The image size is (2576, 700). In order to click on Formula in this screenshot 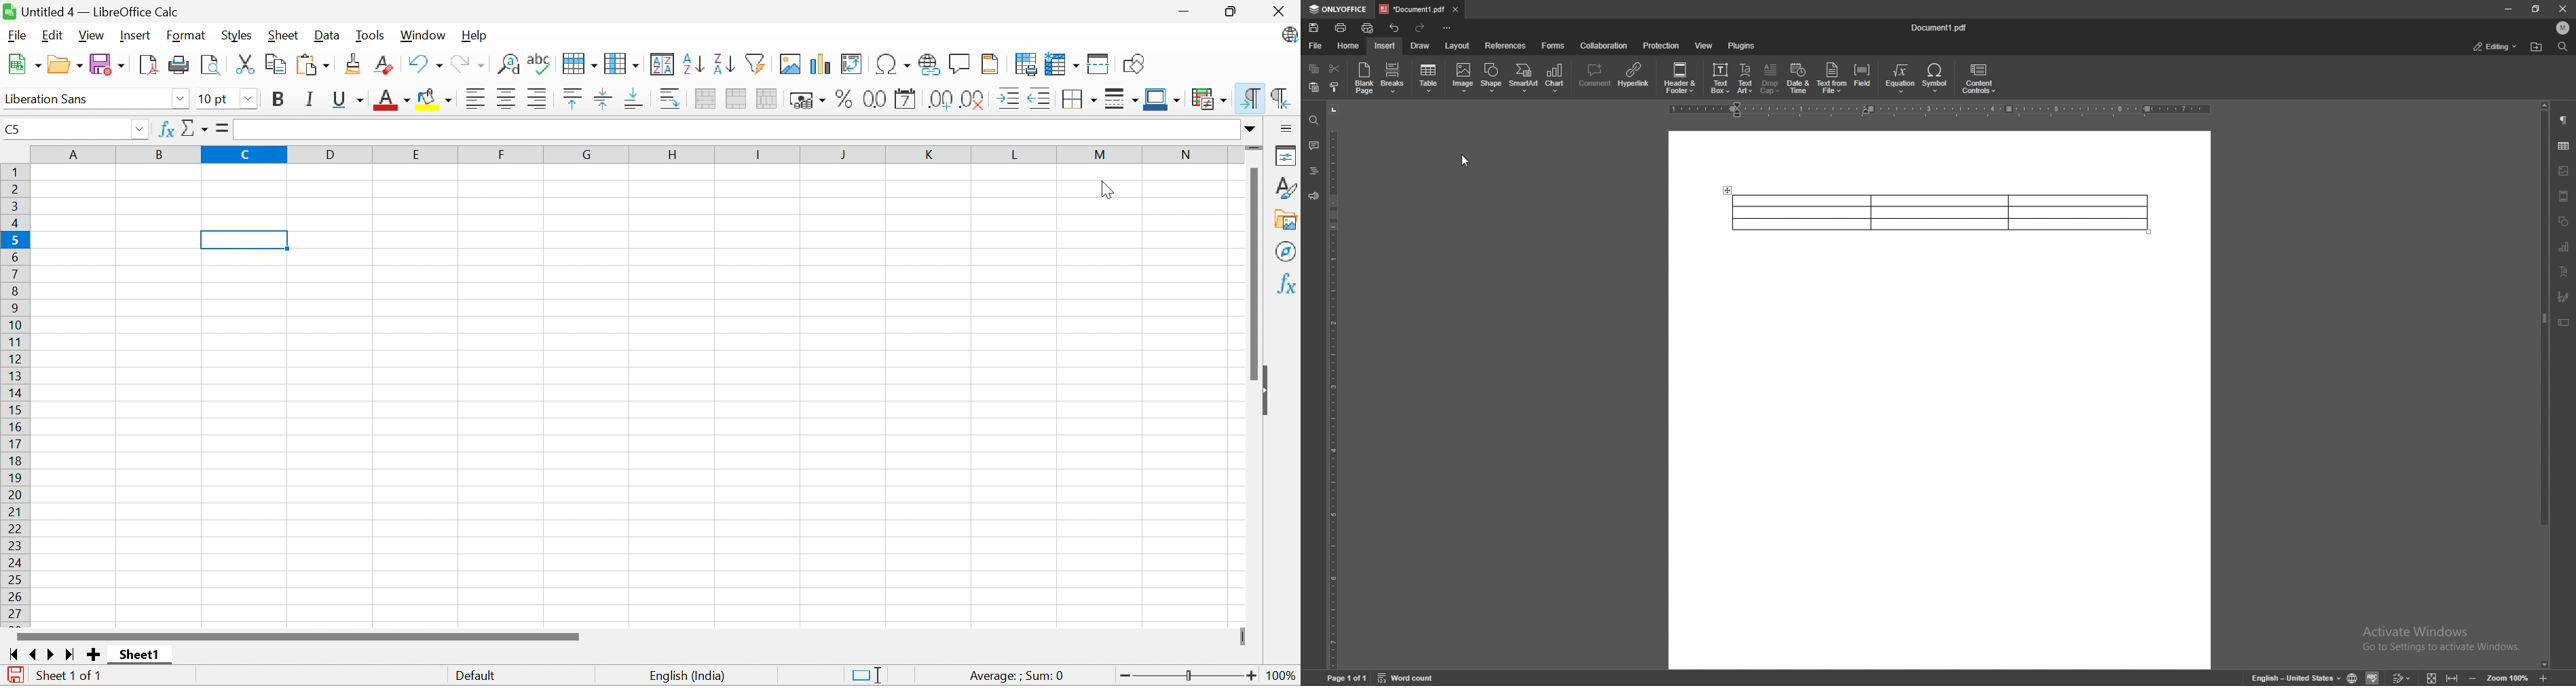, I will do `click(221, 127)`.